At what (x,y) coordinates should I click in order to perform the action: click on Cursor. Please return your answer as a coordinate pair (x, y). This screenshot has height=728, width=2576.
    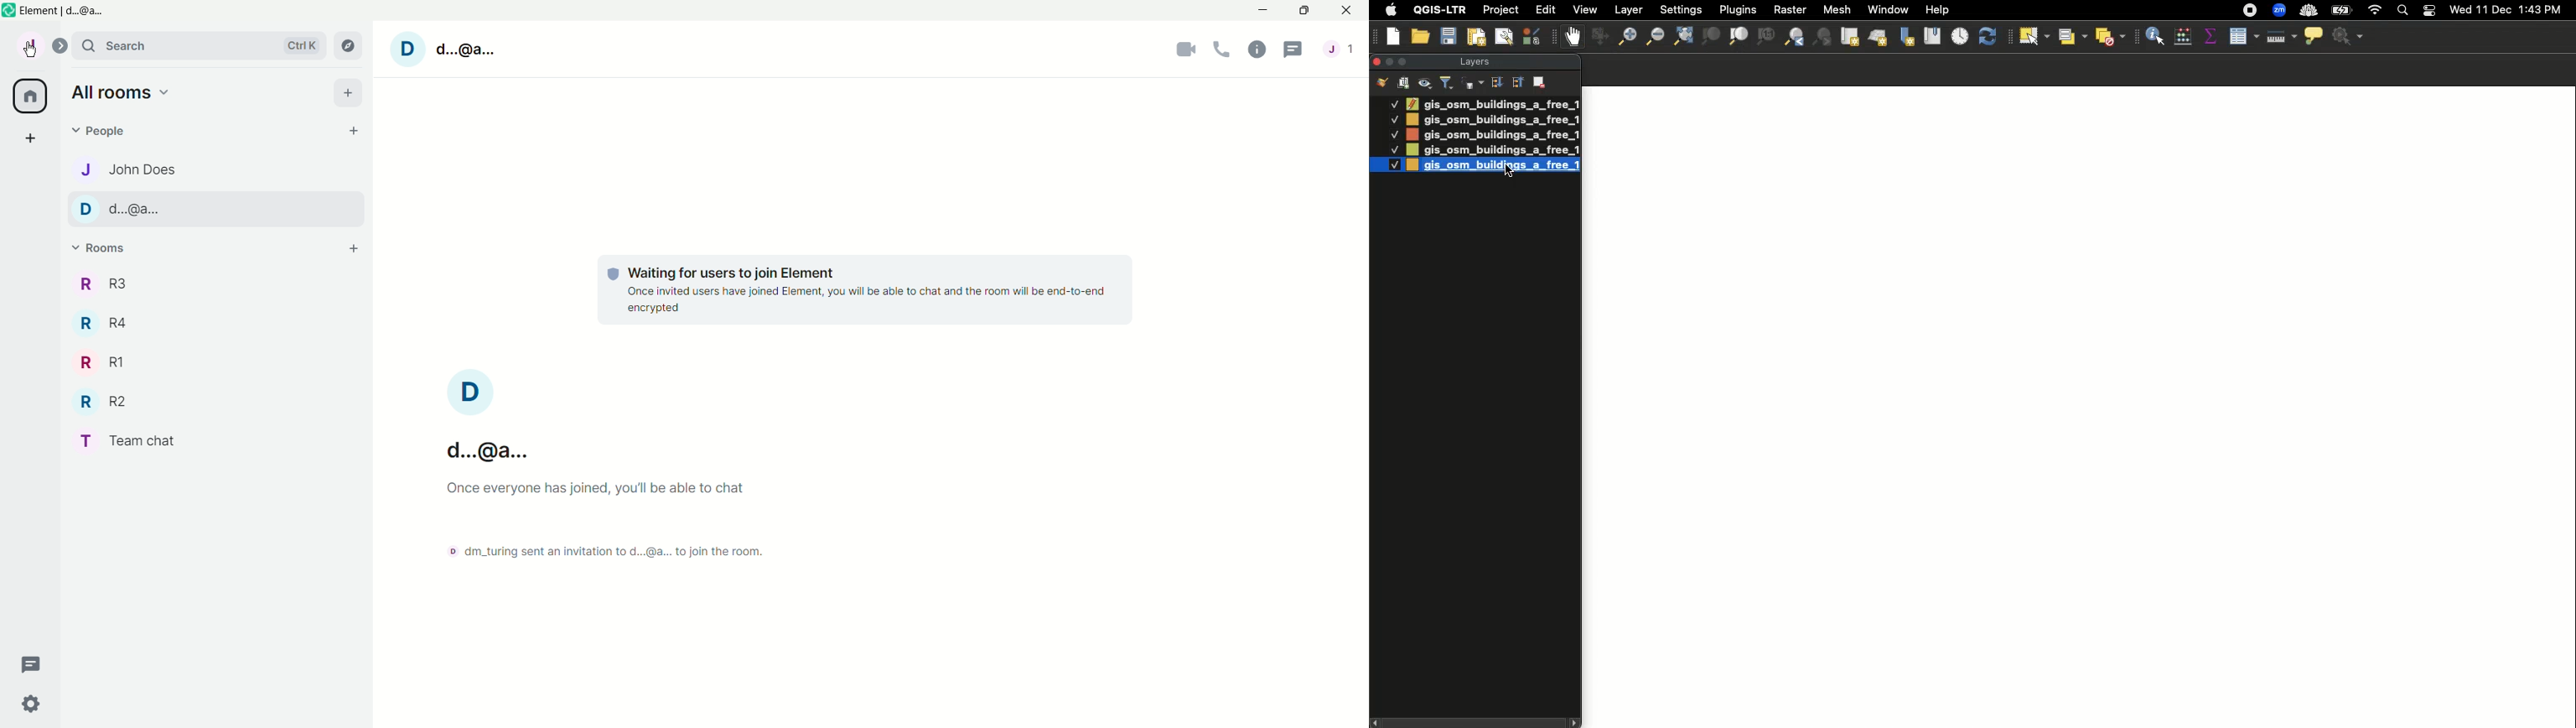
    Looking at the image, I should click on (29, 49).